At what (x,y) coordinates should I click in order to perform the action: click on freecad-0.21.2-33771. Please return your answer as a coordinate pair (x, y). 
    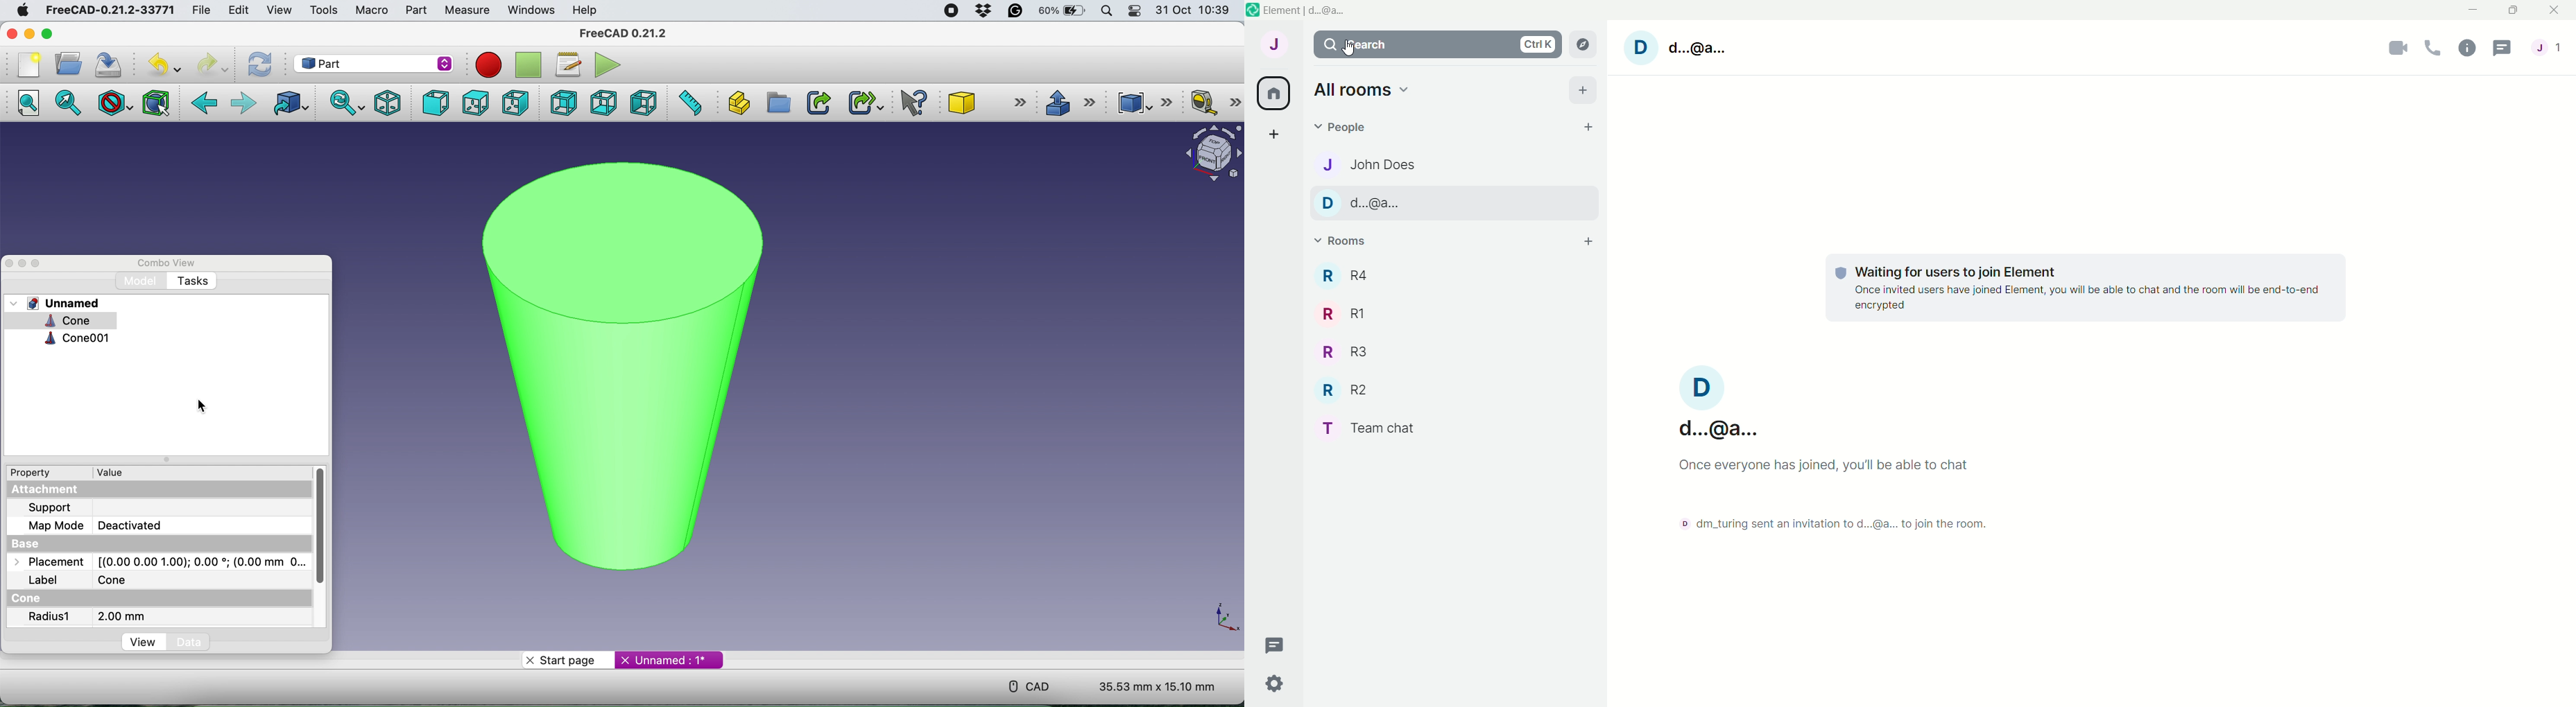
    Looking at the image, I should click on (111, 10).